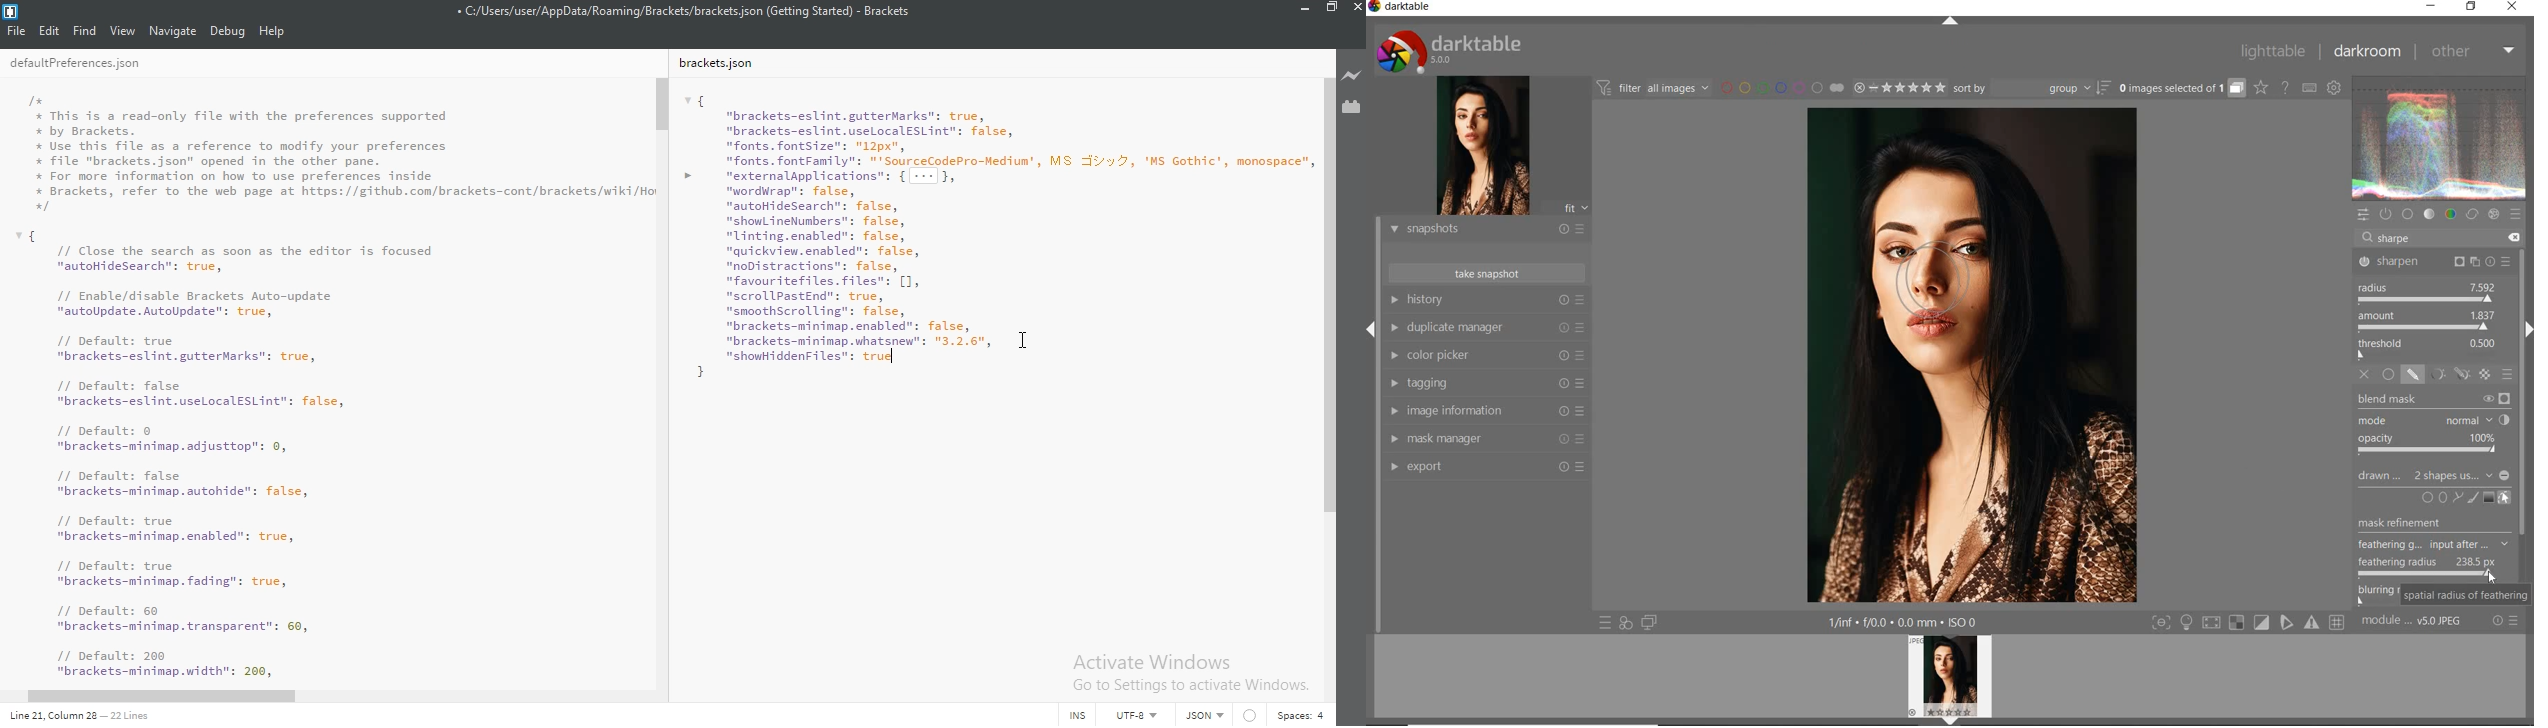 This screenshot has height=728, width=2548. Describe the element at coordinates (13, 10) in the screenshot. I see `Logo` at that location.